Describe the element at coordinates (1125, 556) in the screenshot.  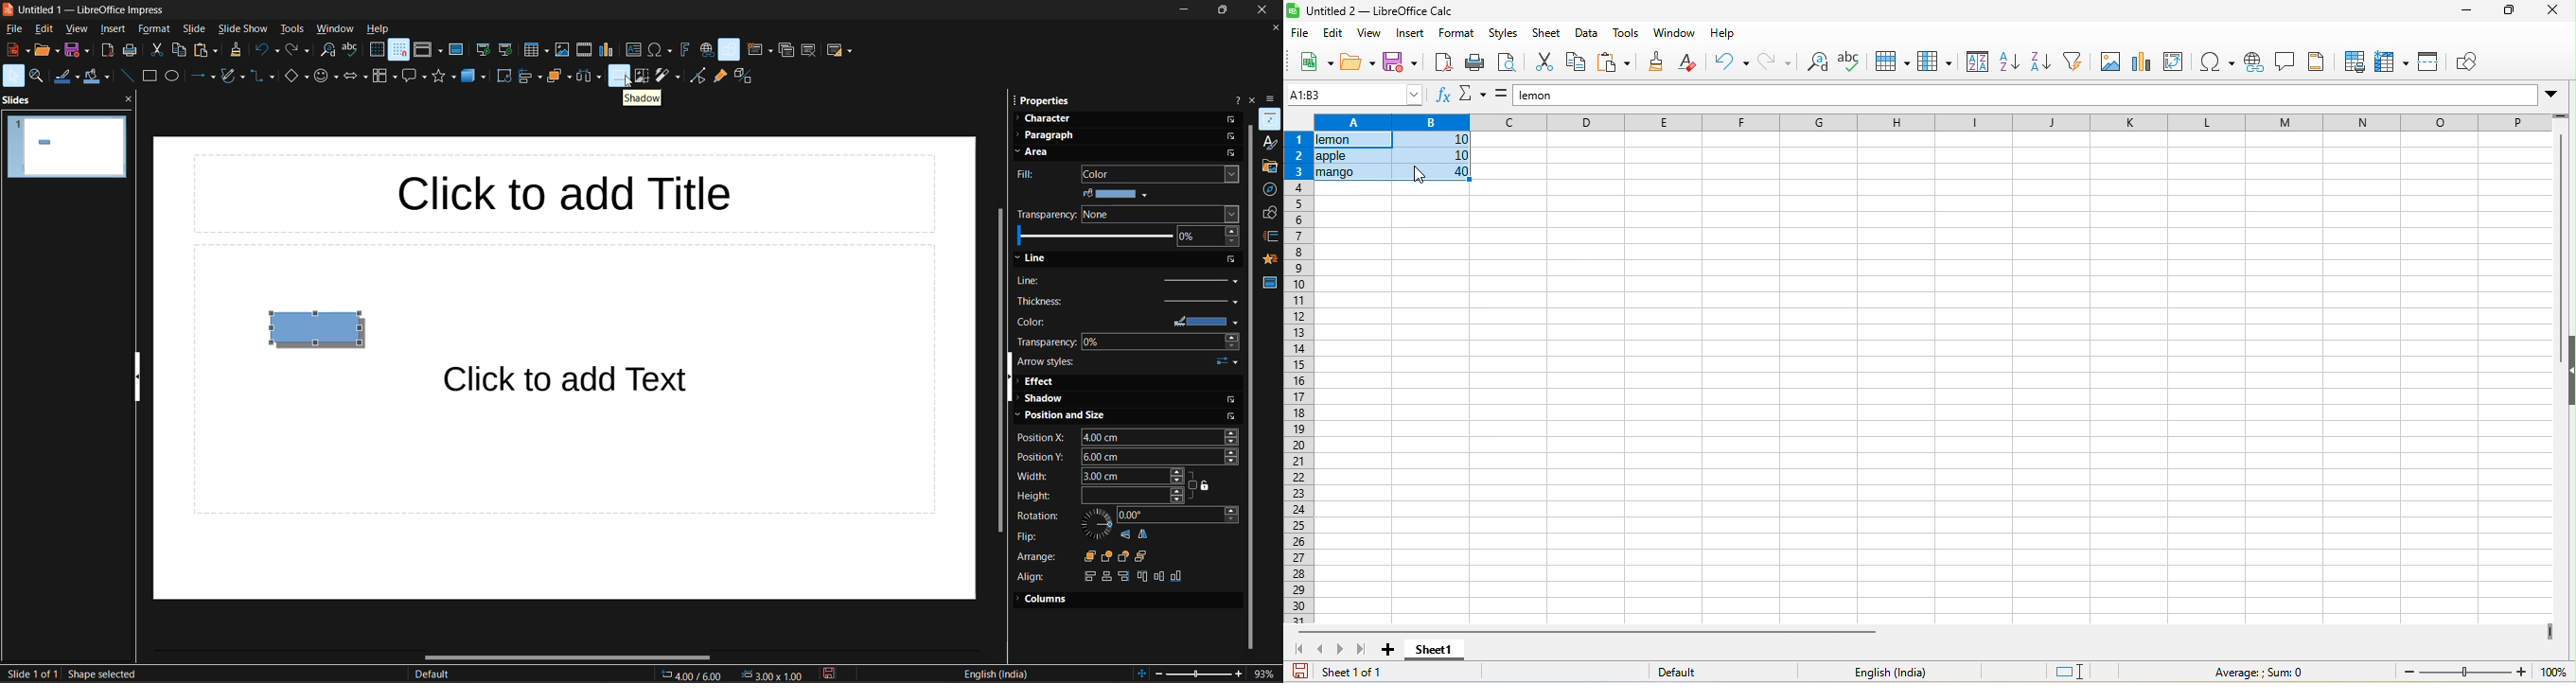
I see `back one` at that location.